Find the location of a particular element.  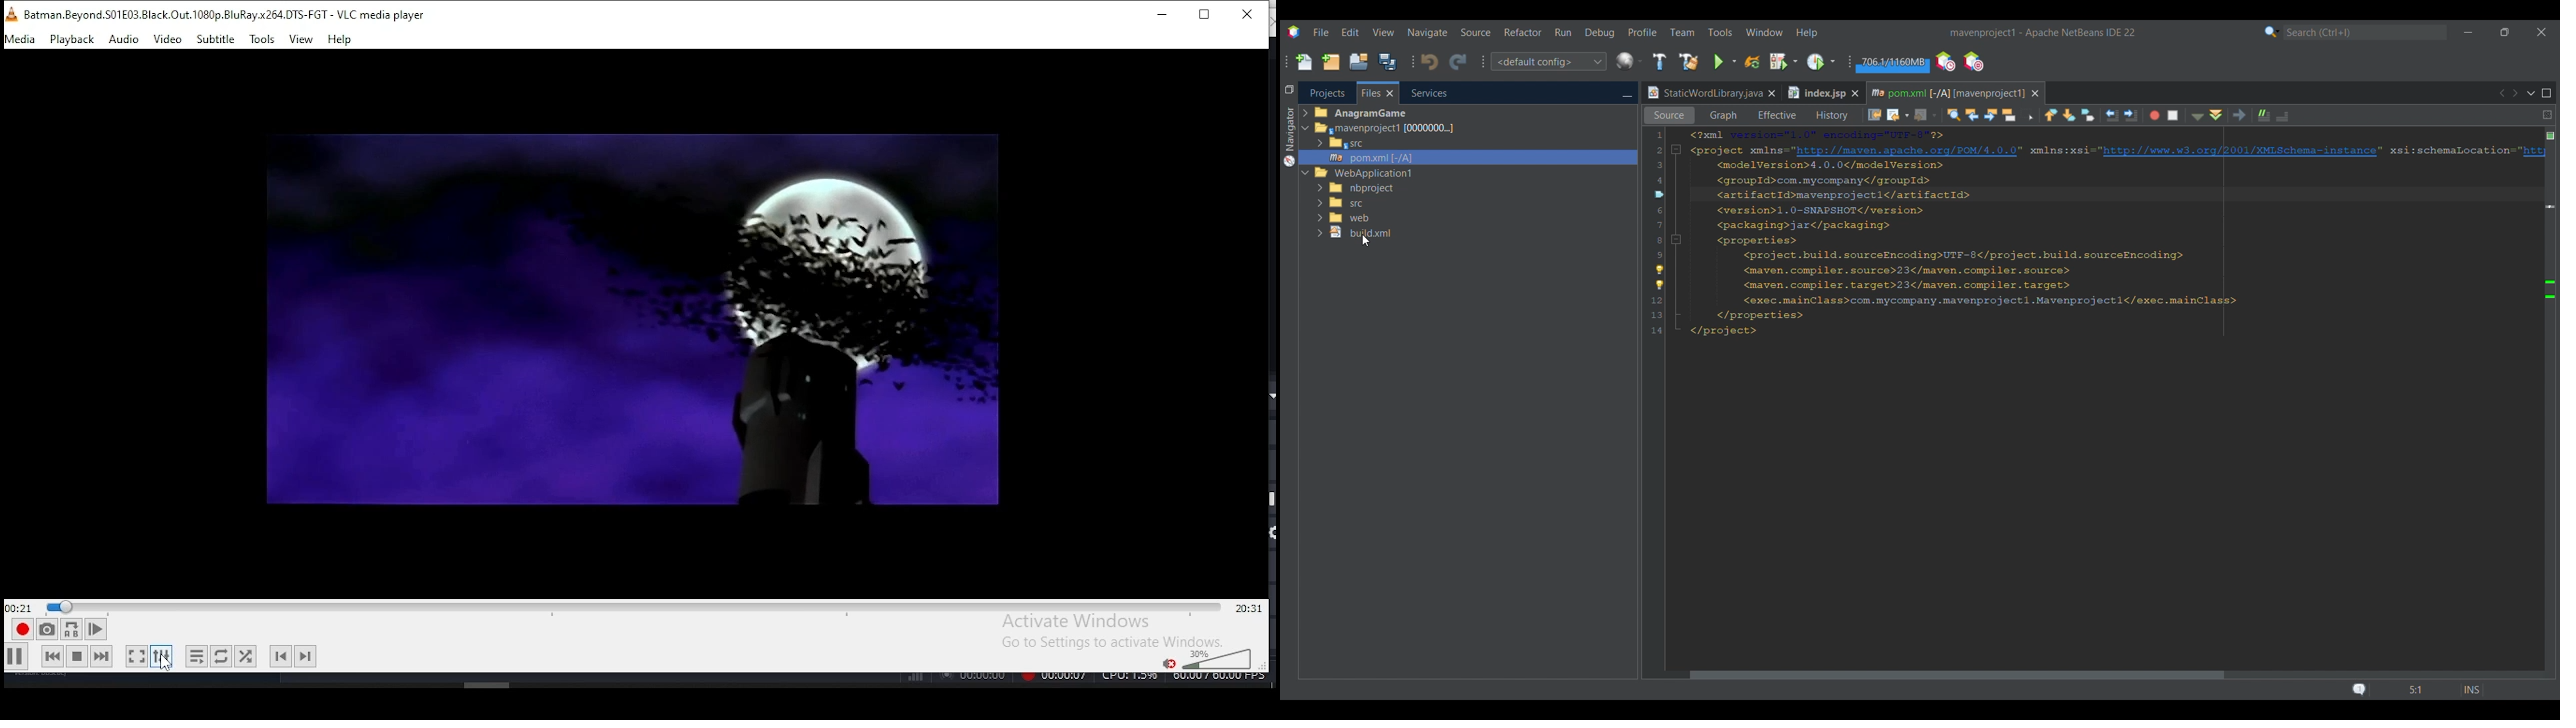

close window is located at coordinates (1248, 16).